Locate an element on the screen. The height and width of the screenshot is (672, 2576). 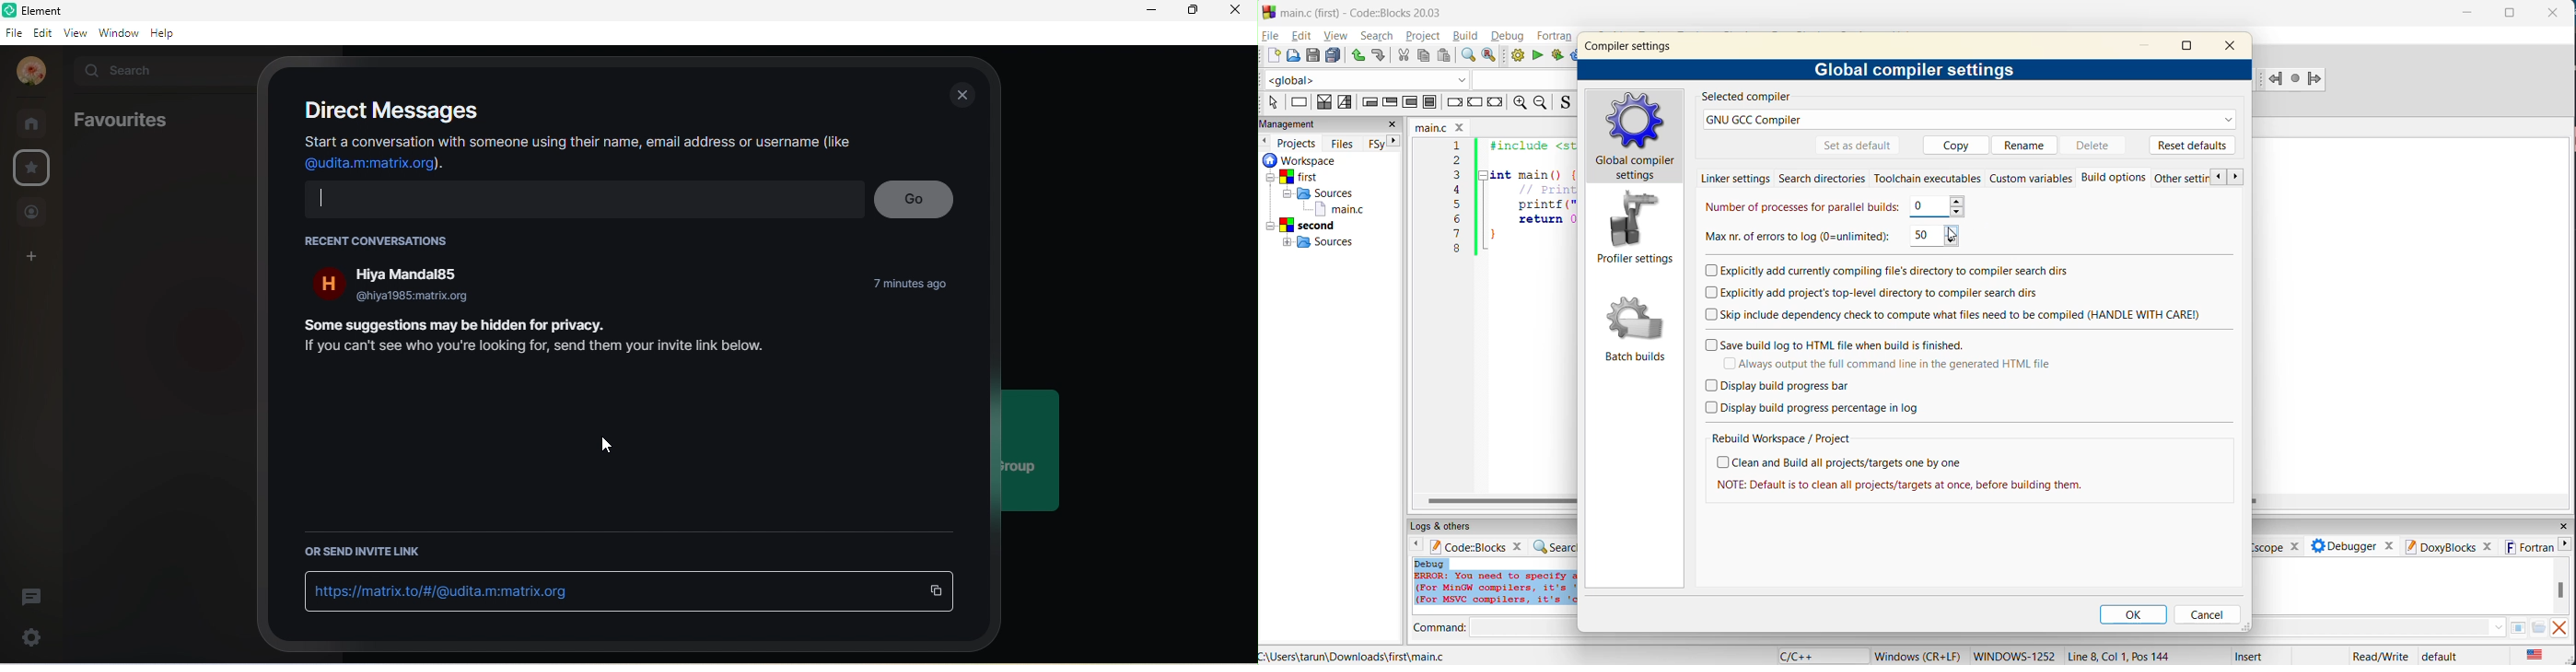
create a space is located at coordinates (32, 257).